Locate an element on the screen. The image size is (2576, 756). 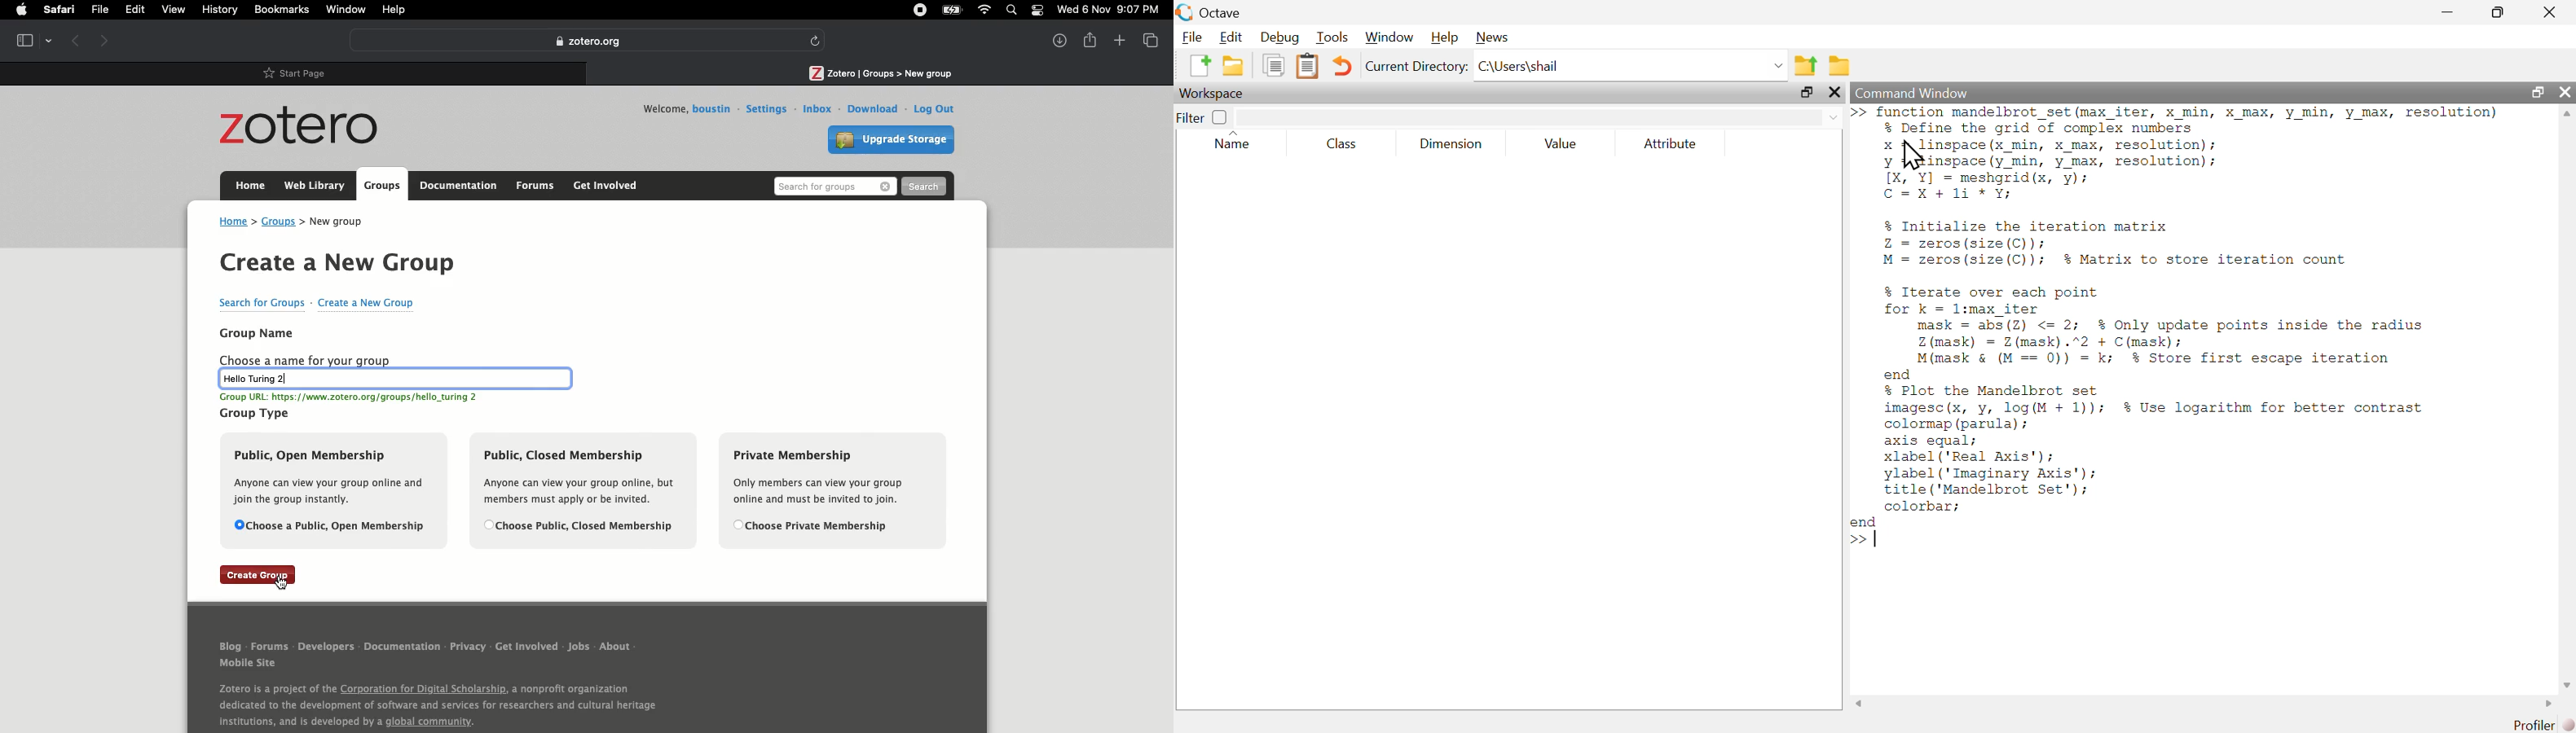
Search is located at coordinates (834, 186).